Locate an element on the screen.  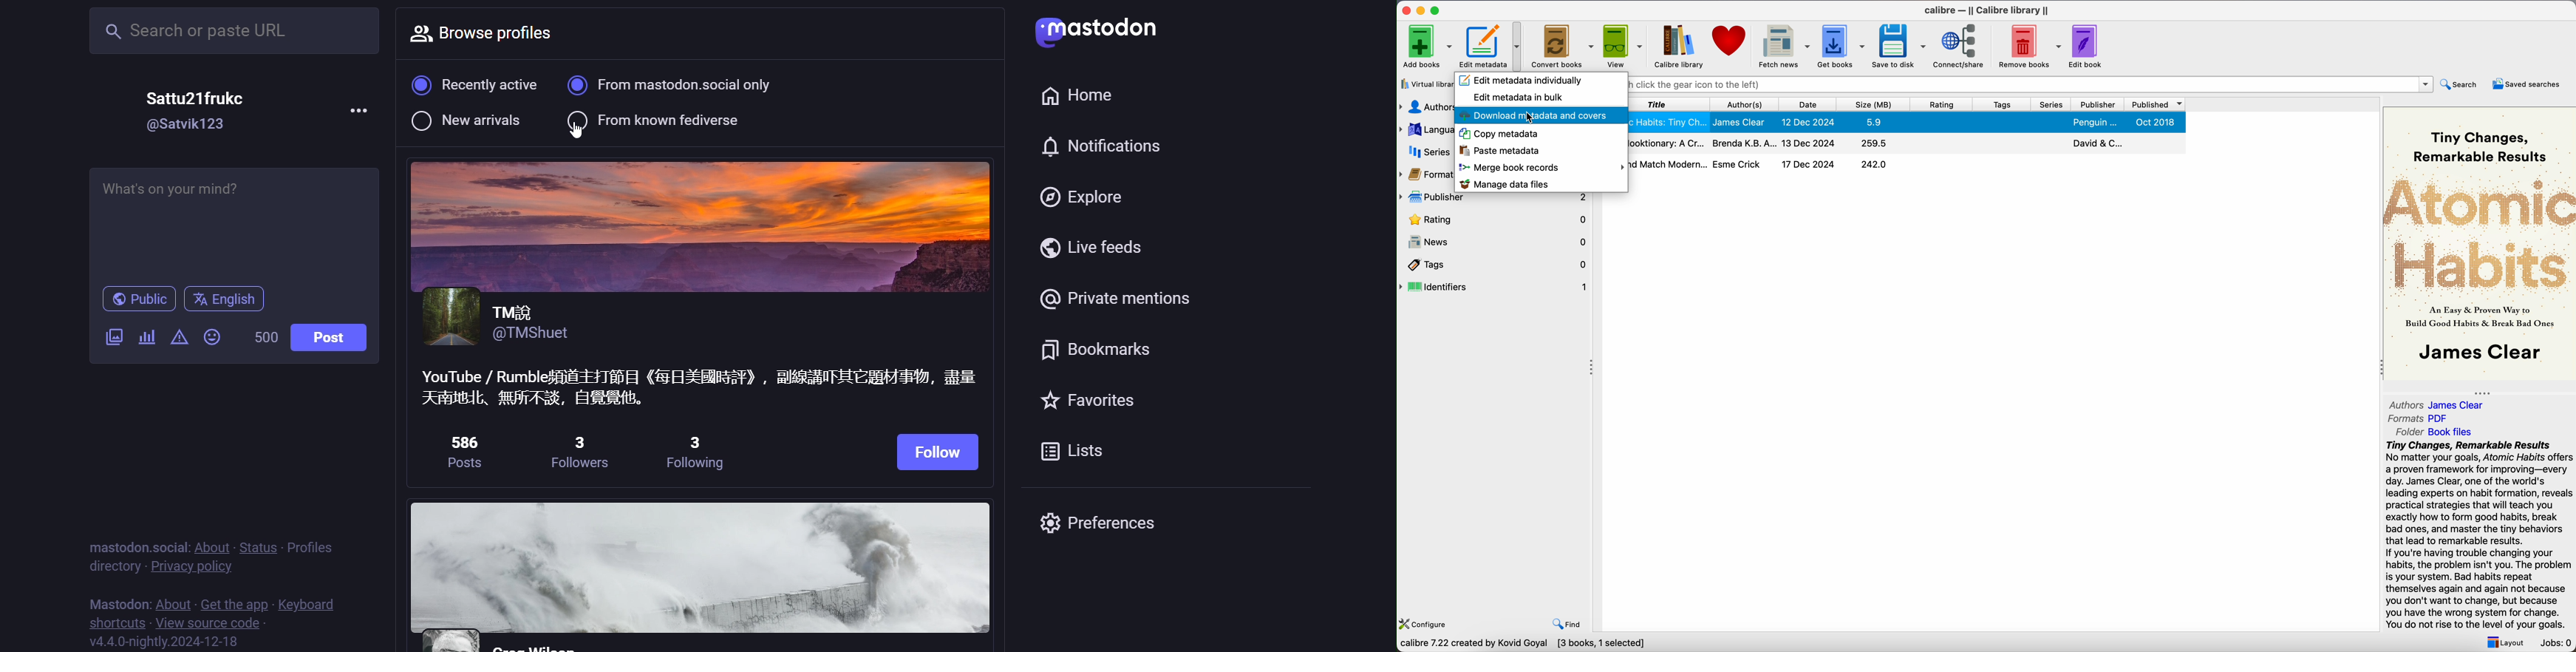
directory is located at coordinates (110, 563).